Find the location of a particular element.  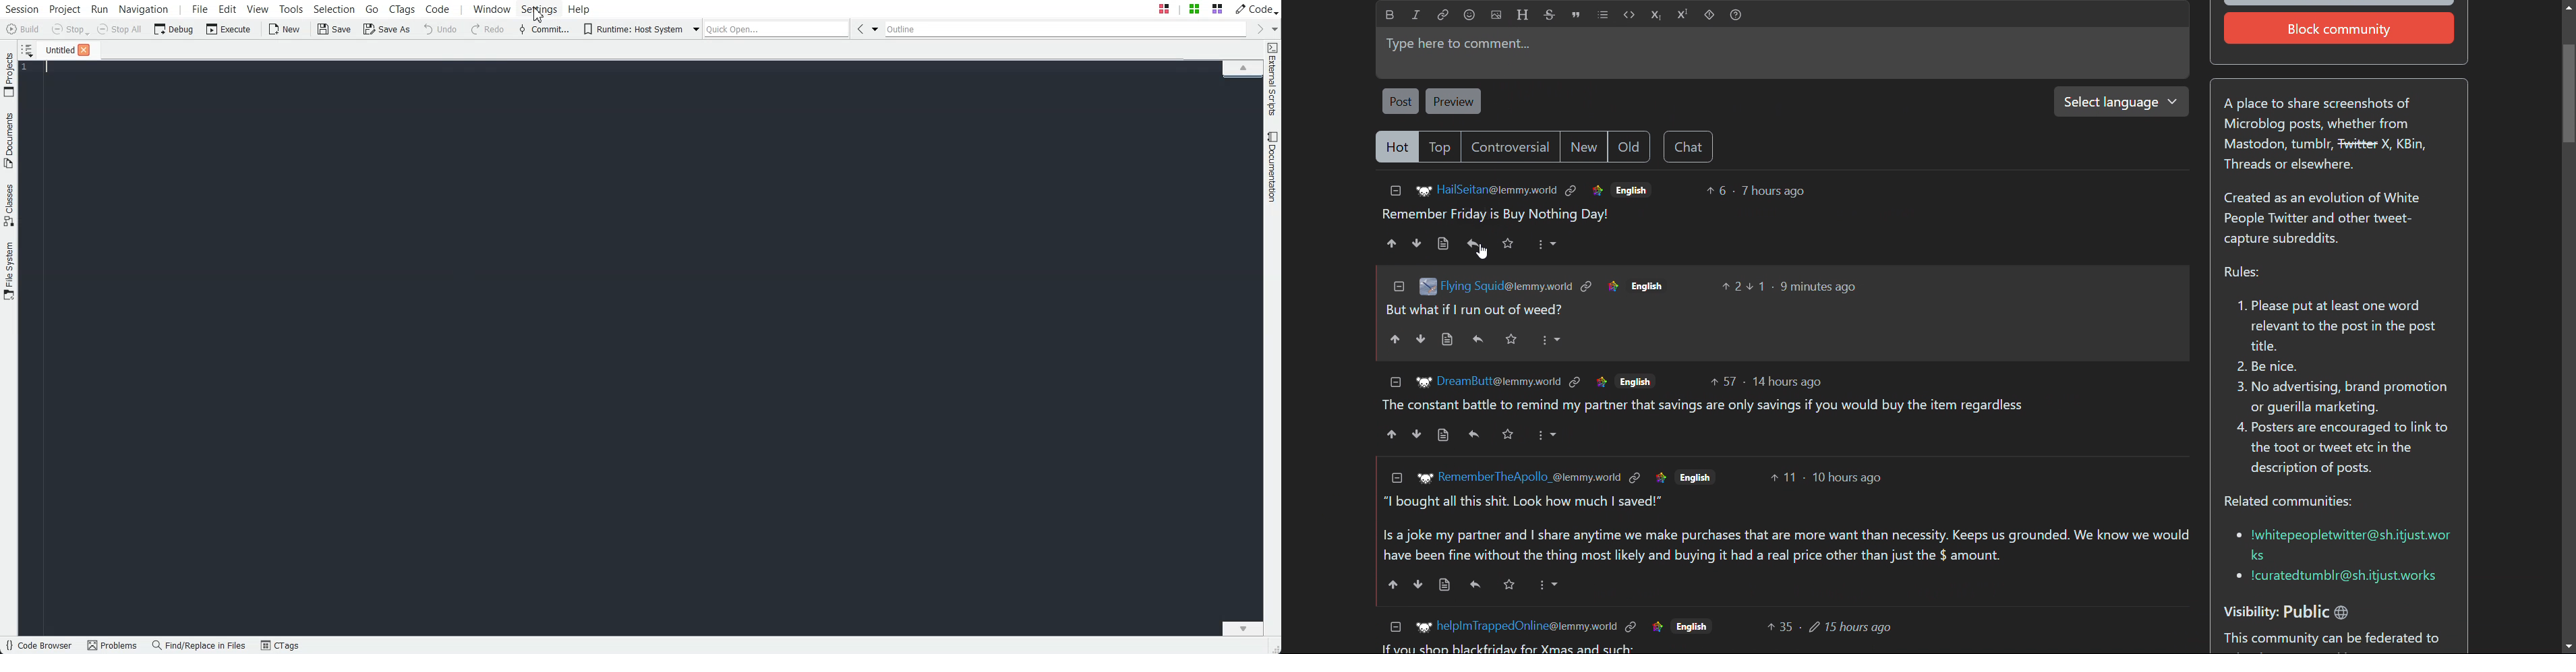

This community can be federated to is located at coordinates (2336, 640).